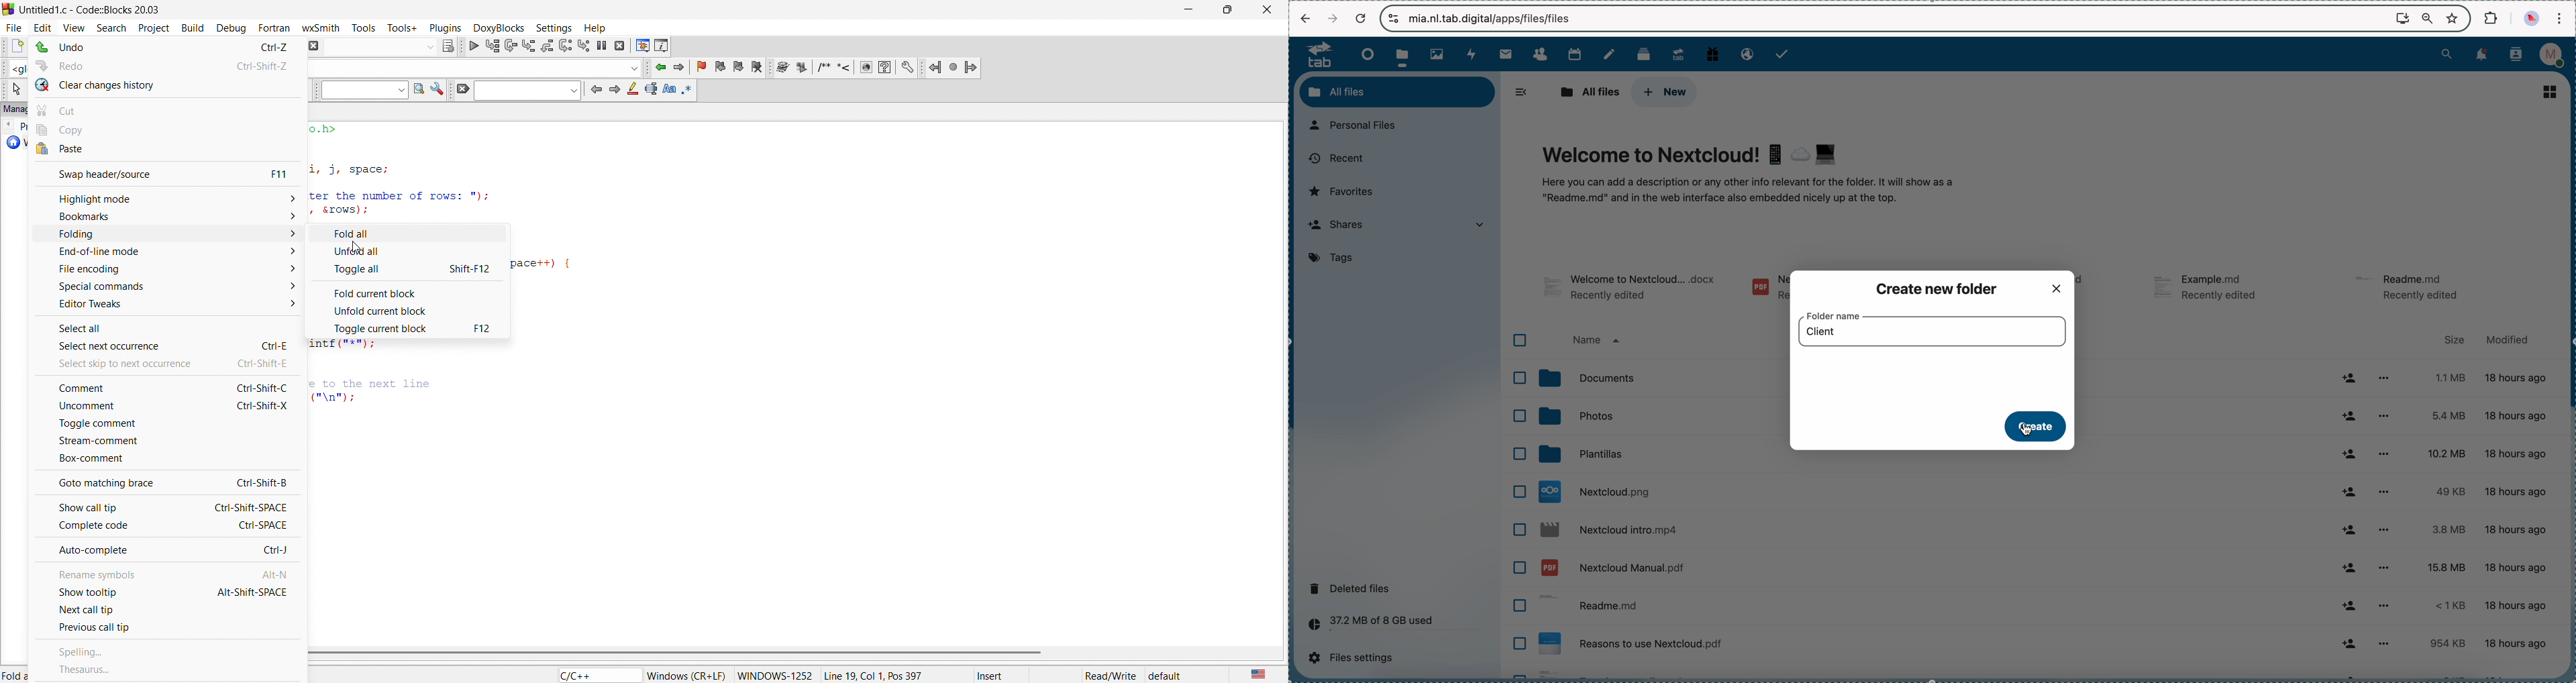 The image size is (2576, 700). What do you see at coordinates (2349, 642) in the screenshot?
I see `share` at bounding box center [2349, 642].